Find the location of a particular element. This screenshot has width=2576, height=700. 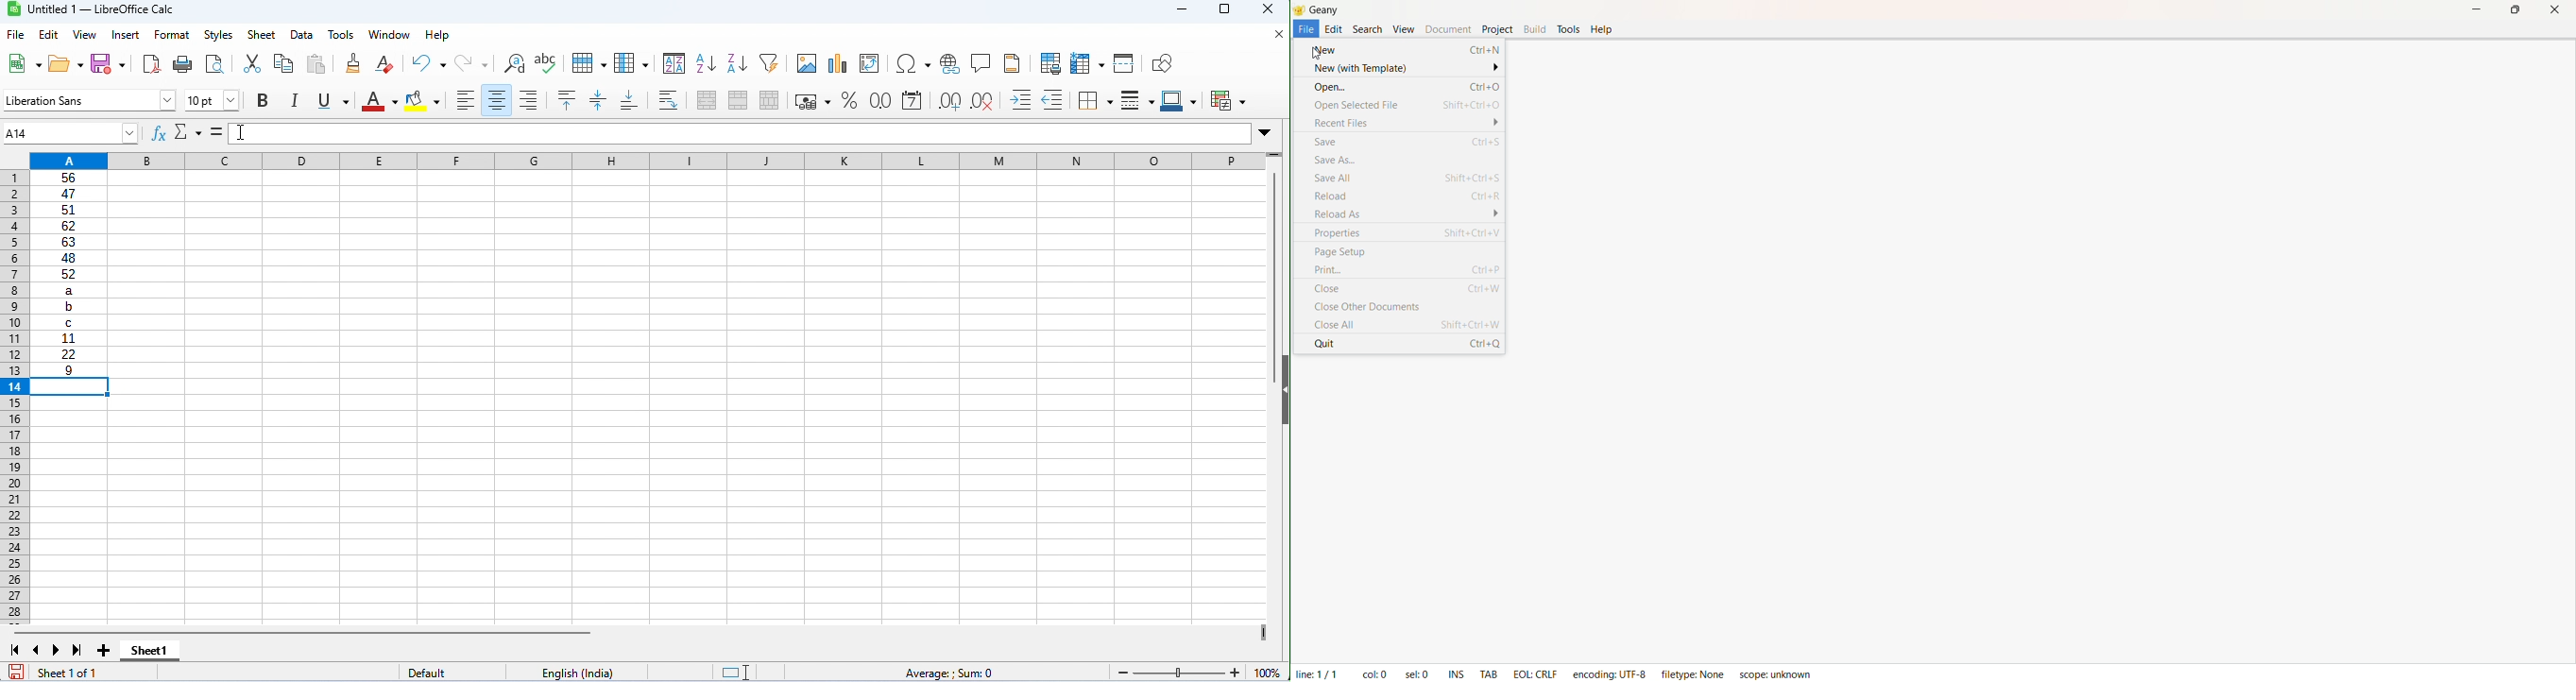

 is located at coordinates (218, 36).